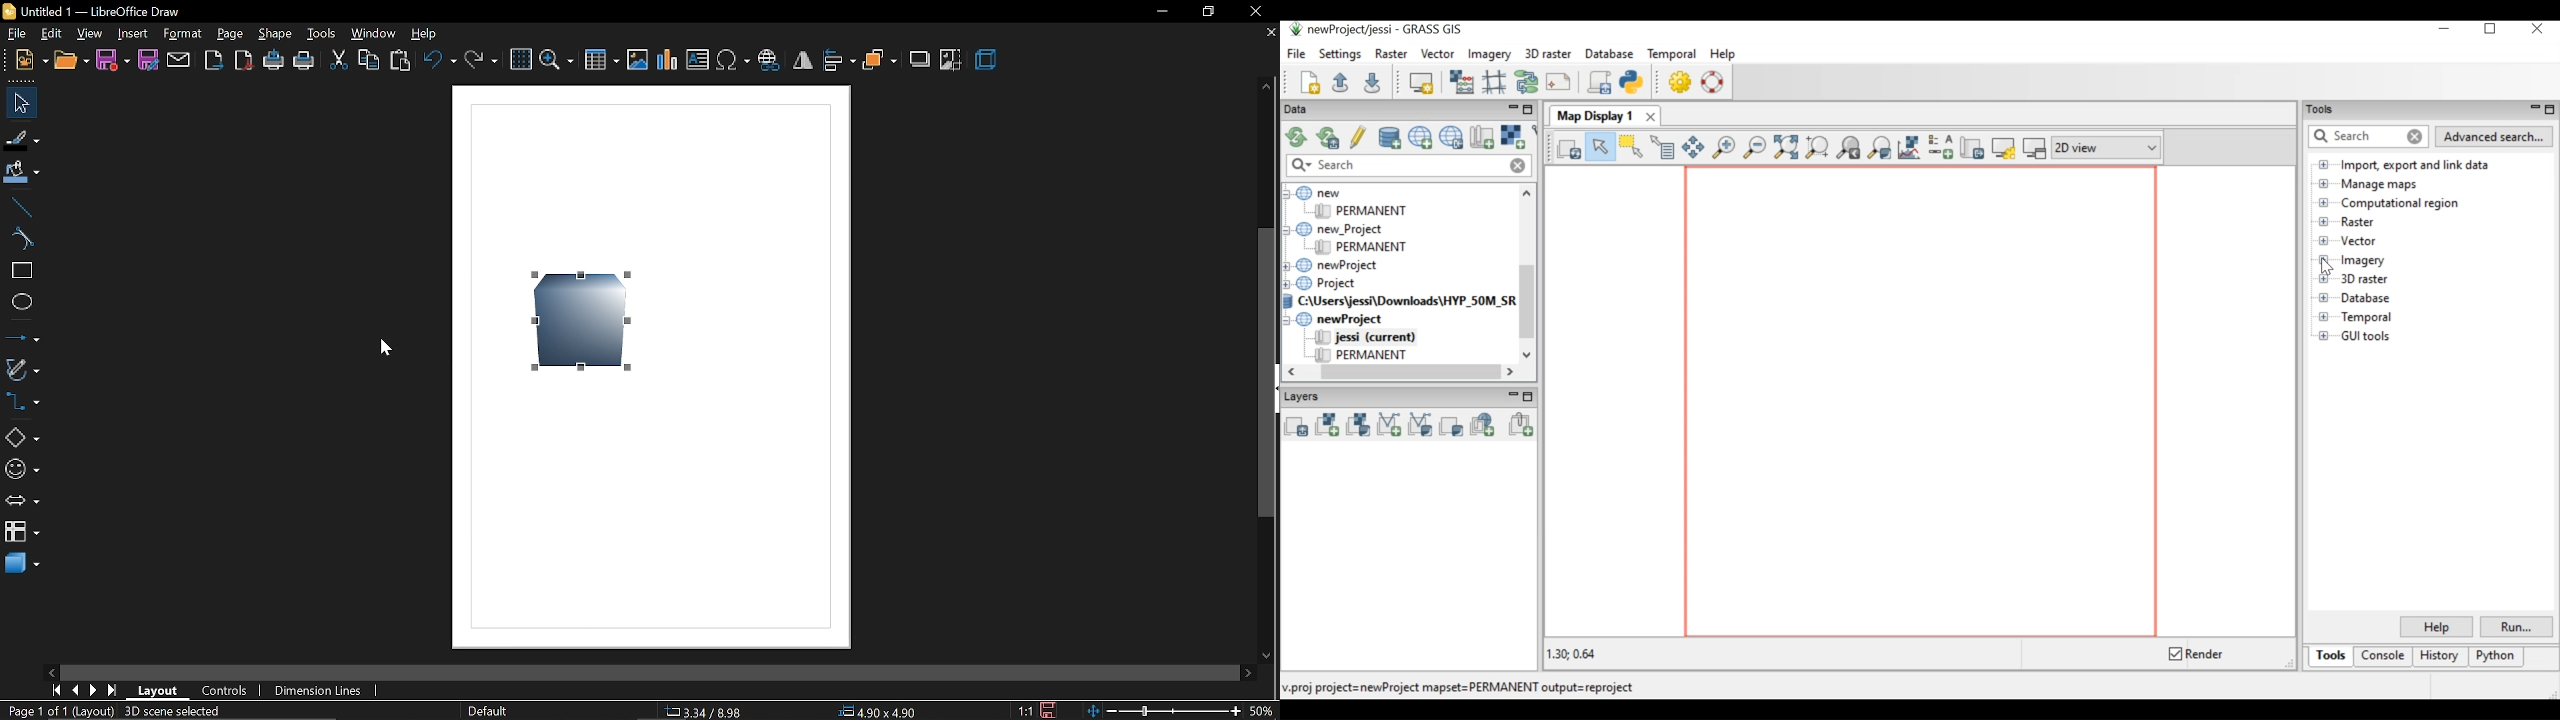 Image resolution: width=2576 pixels, height=728 pixels. I want to click on cut, so click(339, 63).